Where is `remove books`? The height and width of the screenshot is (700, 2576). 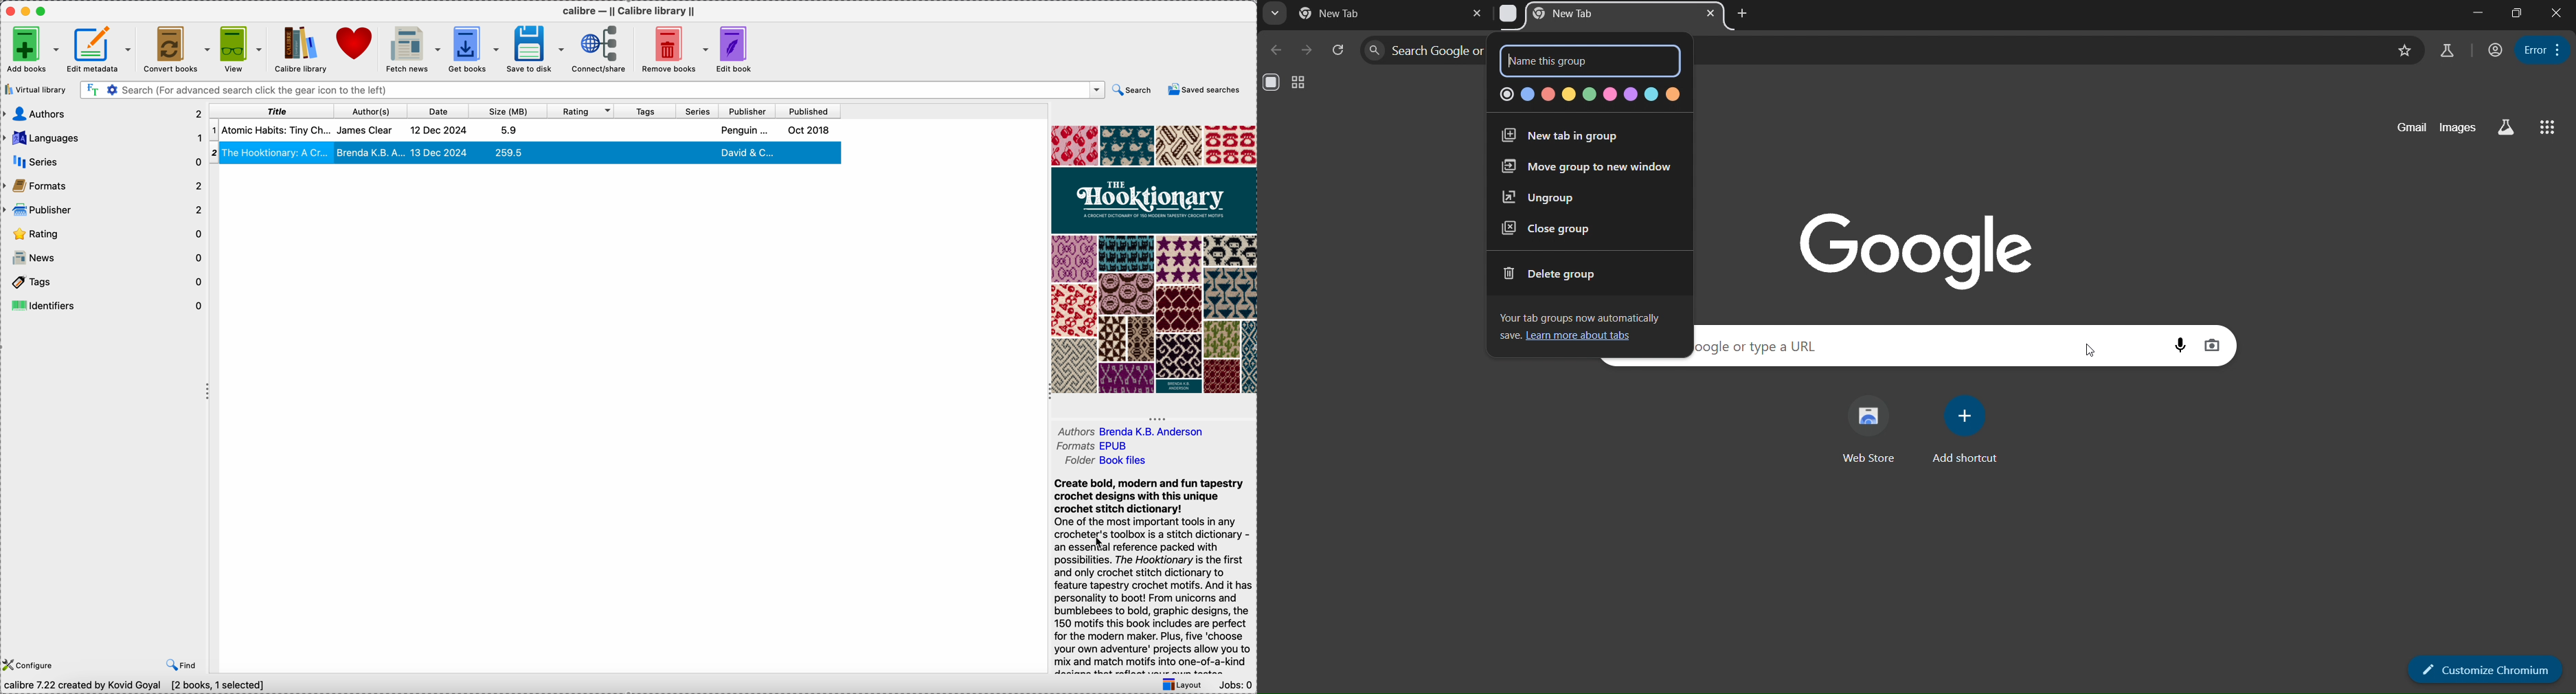 remove books is located at coordinates (673, 49).